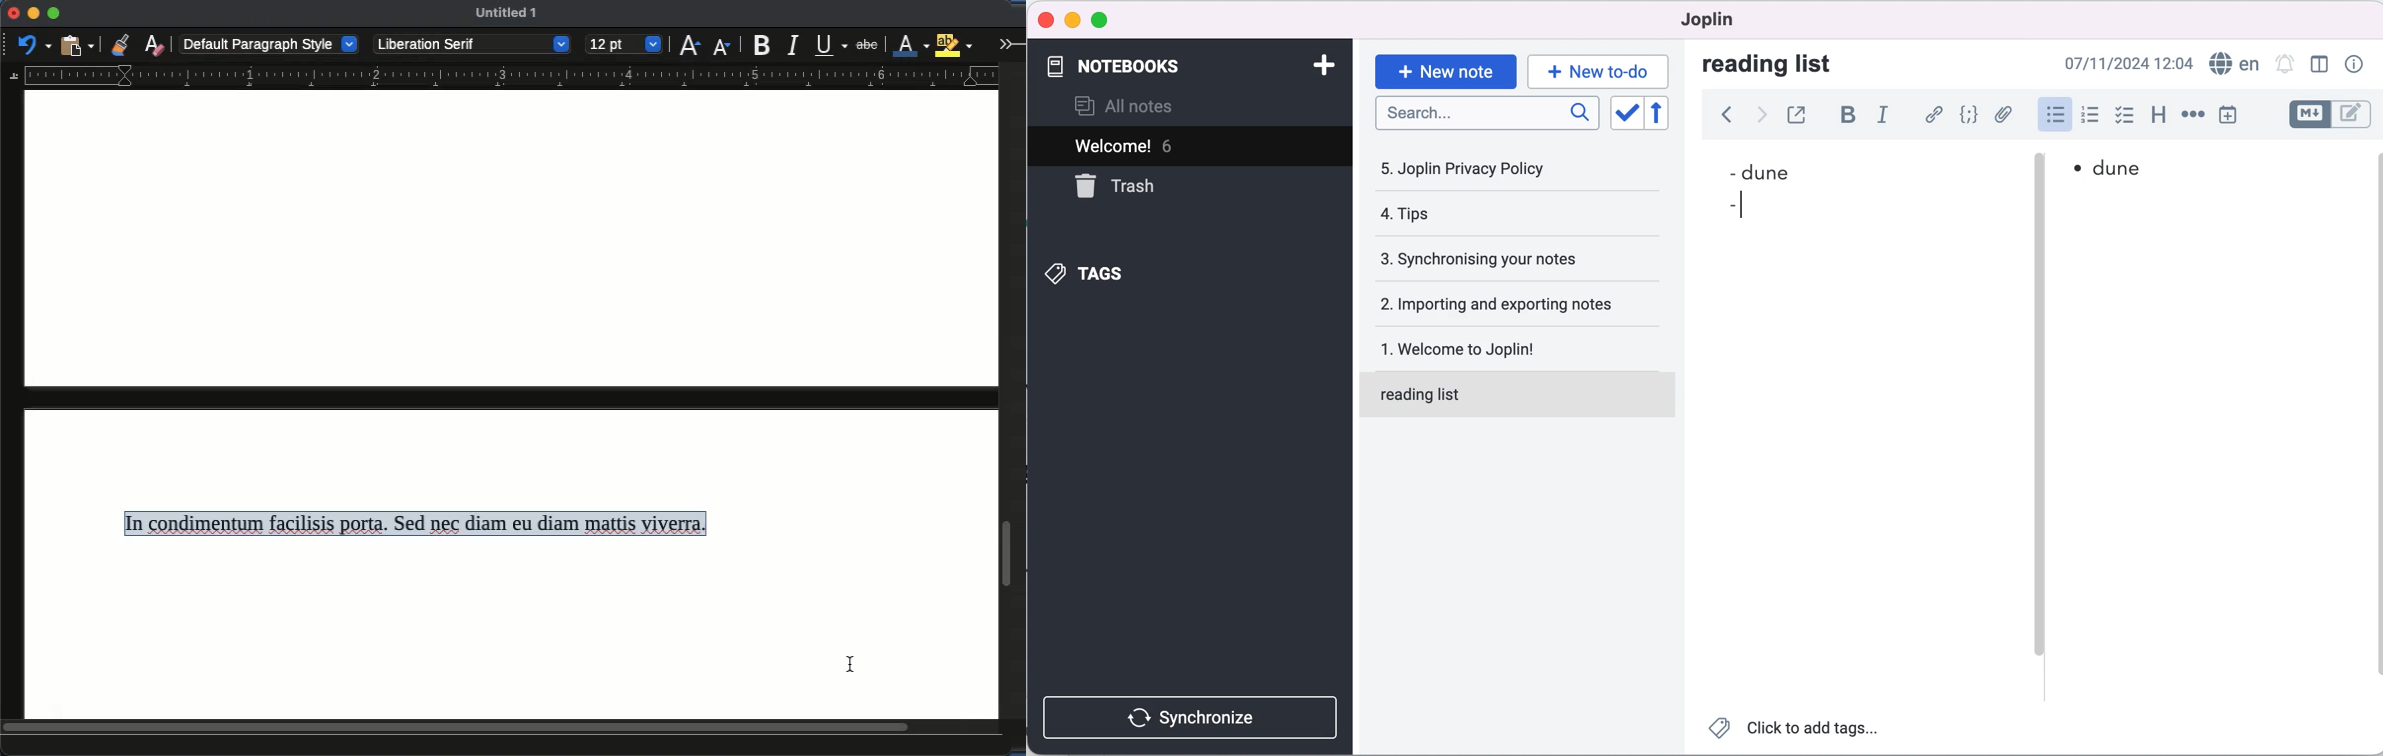 The width and height of the screenshot is (2408, 756). I want to click on all notes, so click(1144, 106).